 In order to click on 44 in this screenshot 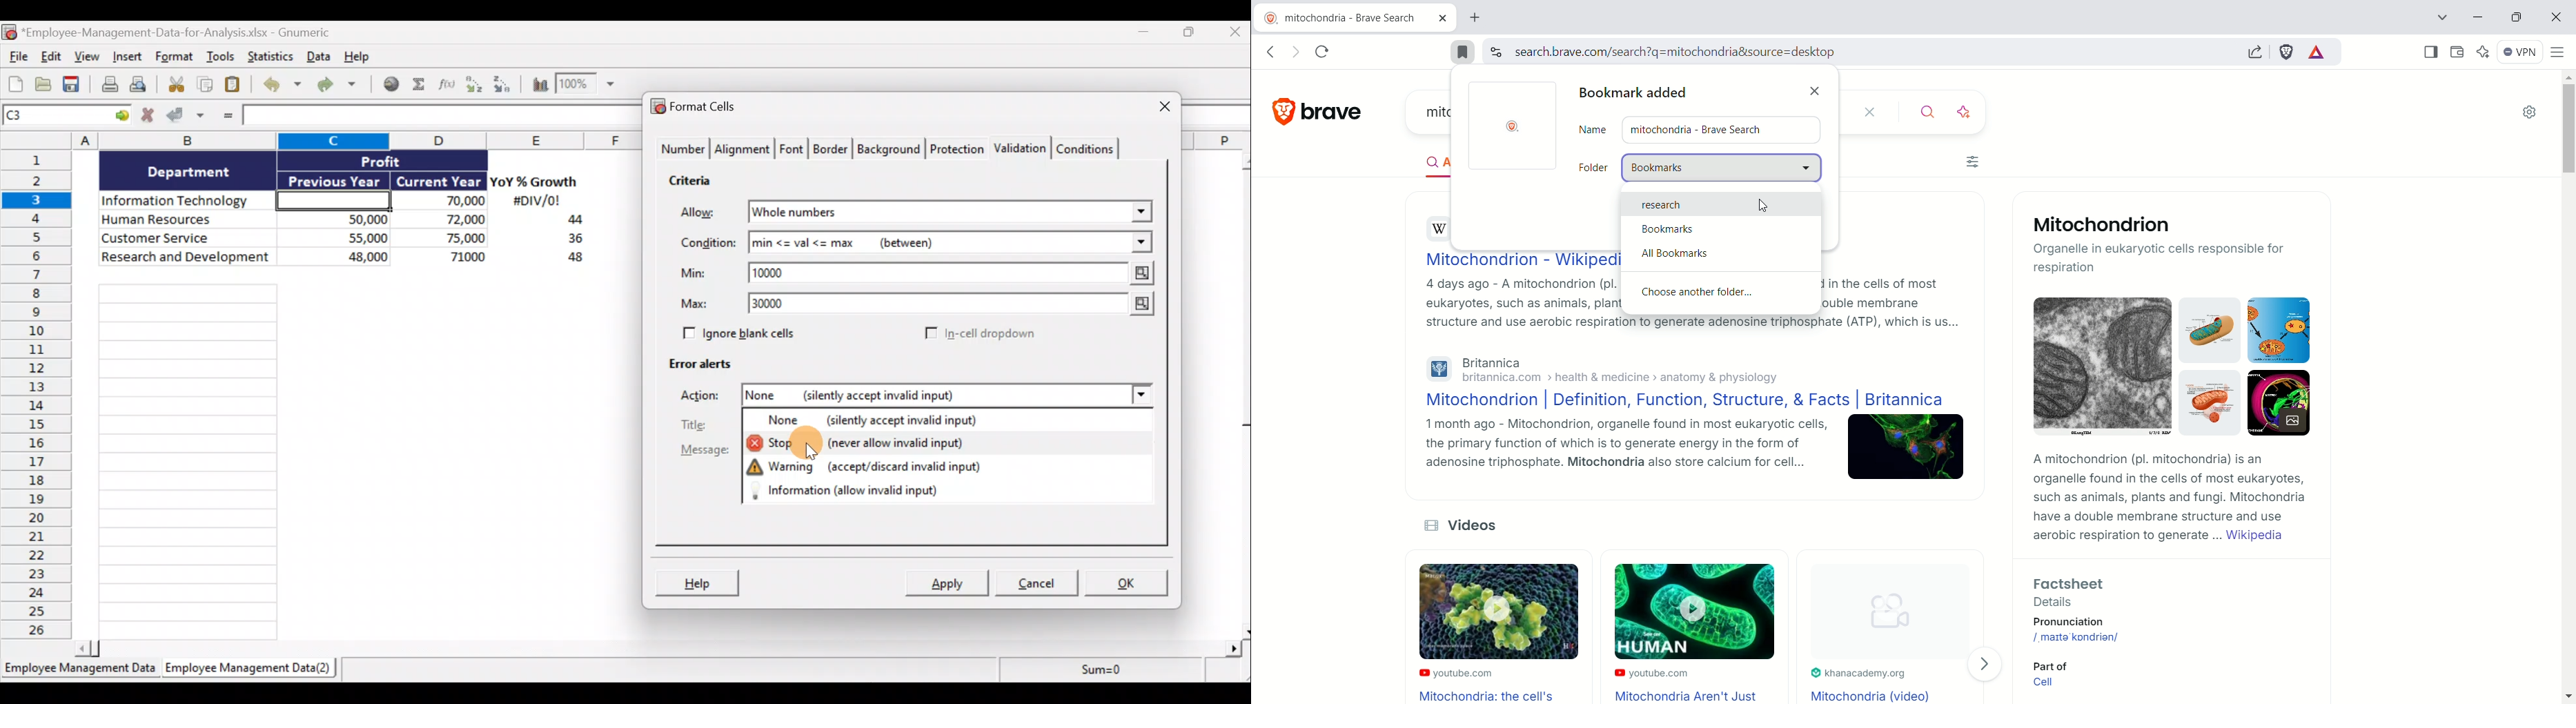, I will do `click(568, 221)`.